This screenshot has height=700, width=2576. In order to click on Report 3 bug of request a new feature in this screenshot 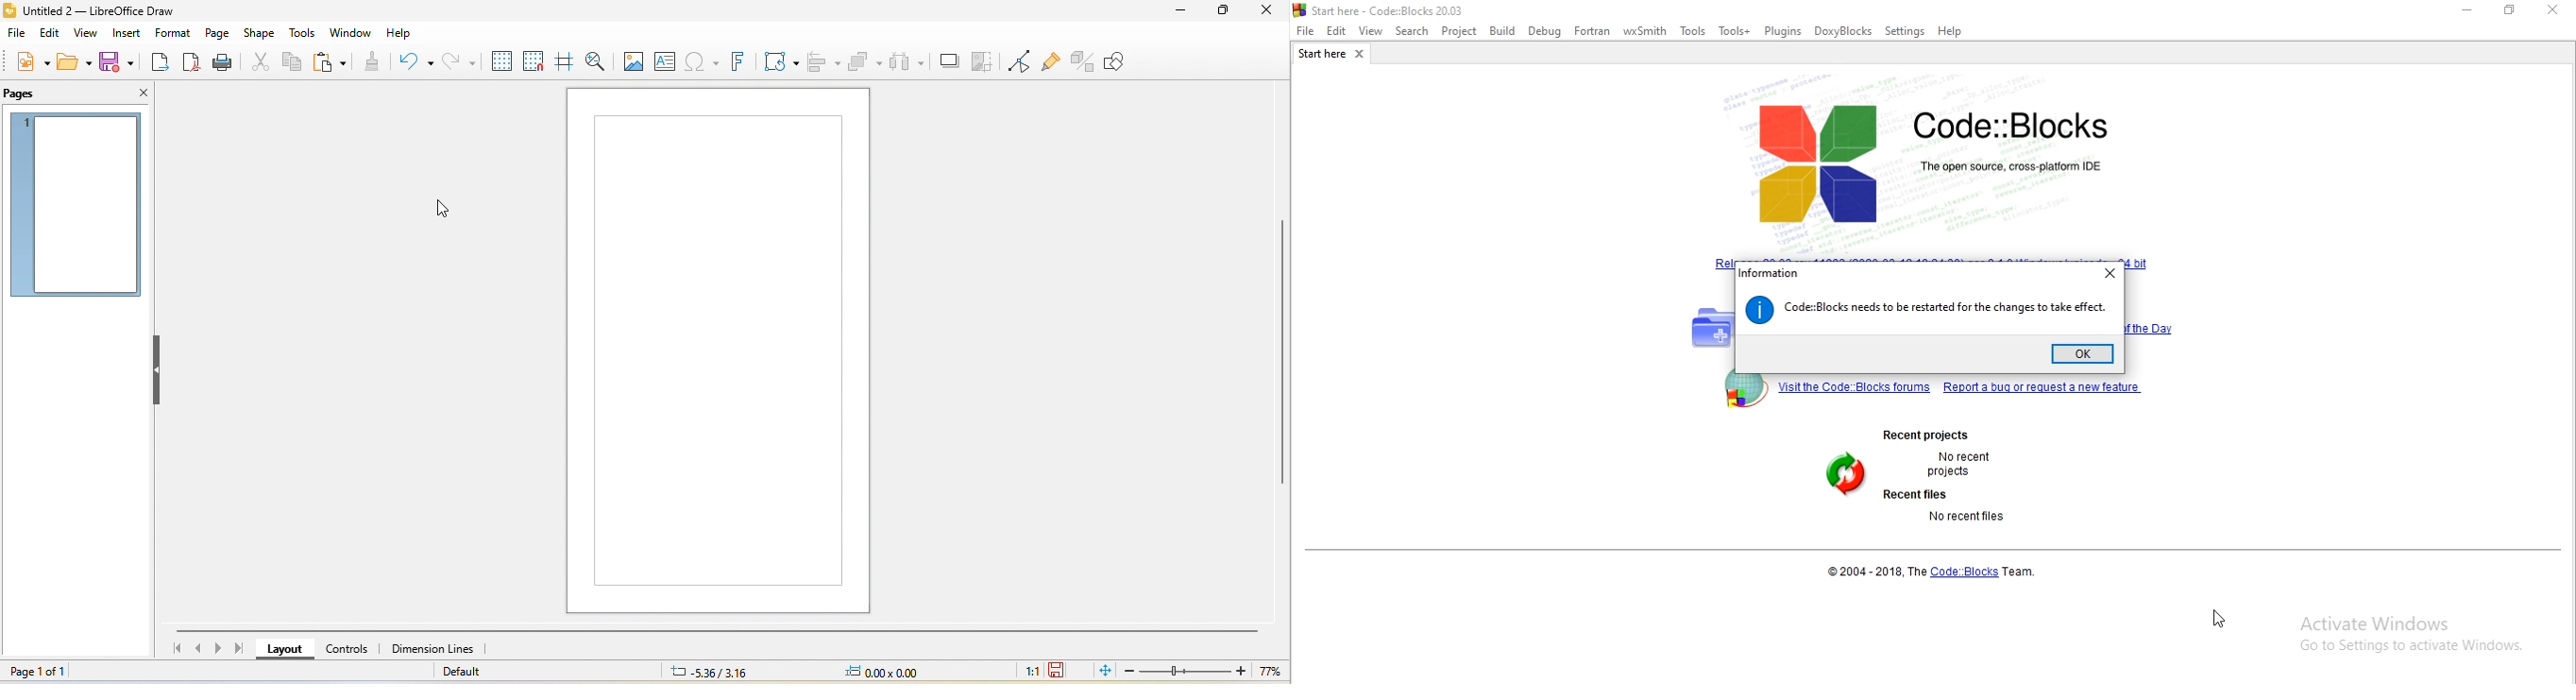, I will do `click(2044, 388)`.